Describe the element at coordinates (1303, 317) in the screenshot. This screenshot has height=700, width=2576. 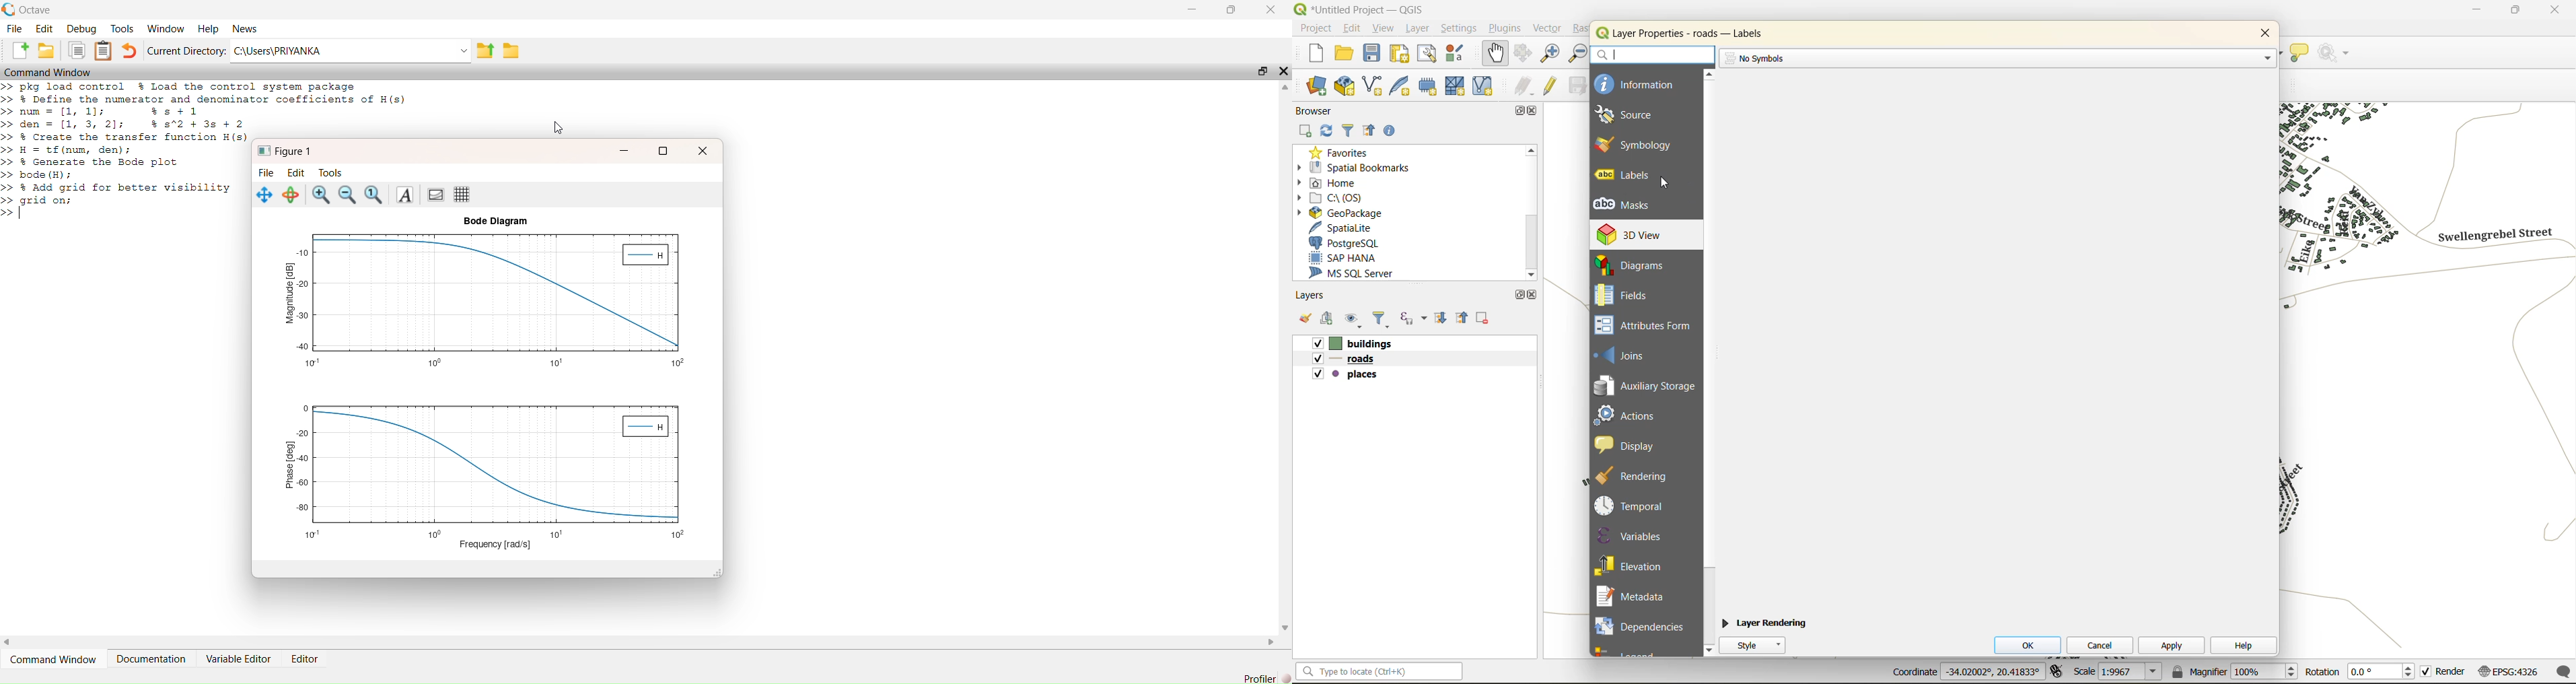
I see `open` at that location.